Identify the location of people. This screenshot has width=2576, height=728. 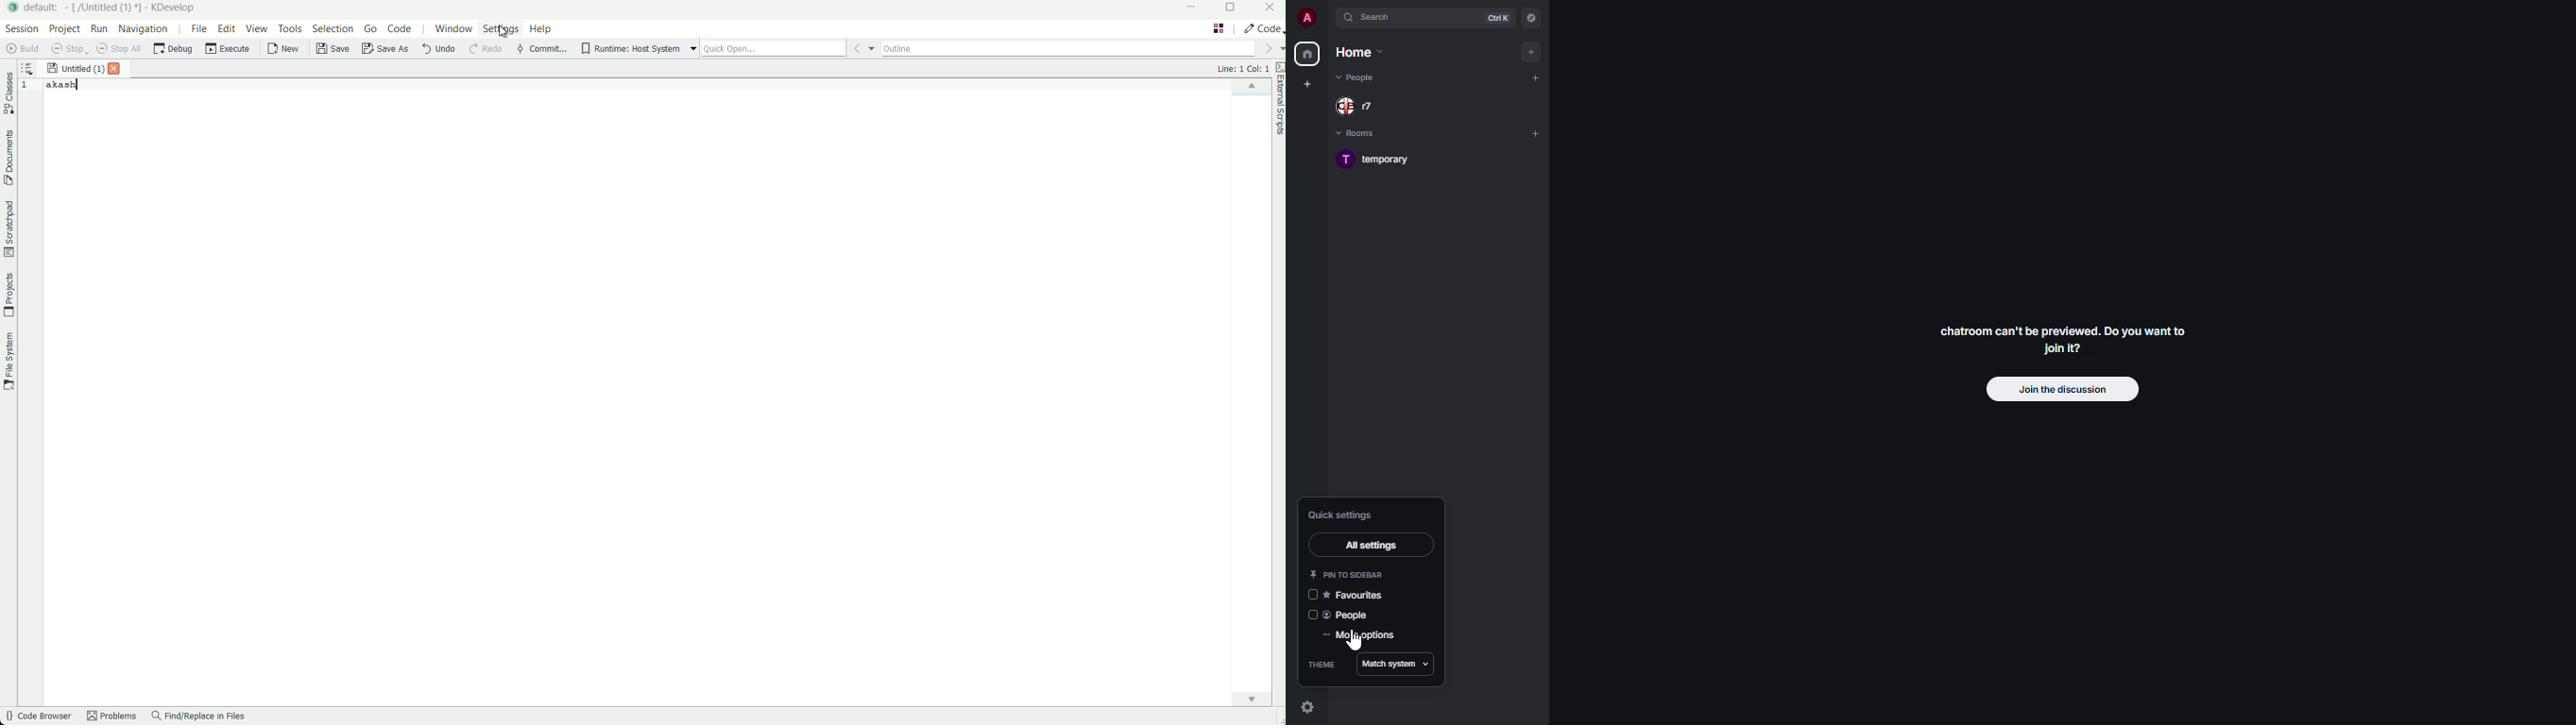
(1356, 615).